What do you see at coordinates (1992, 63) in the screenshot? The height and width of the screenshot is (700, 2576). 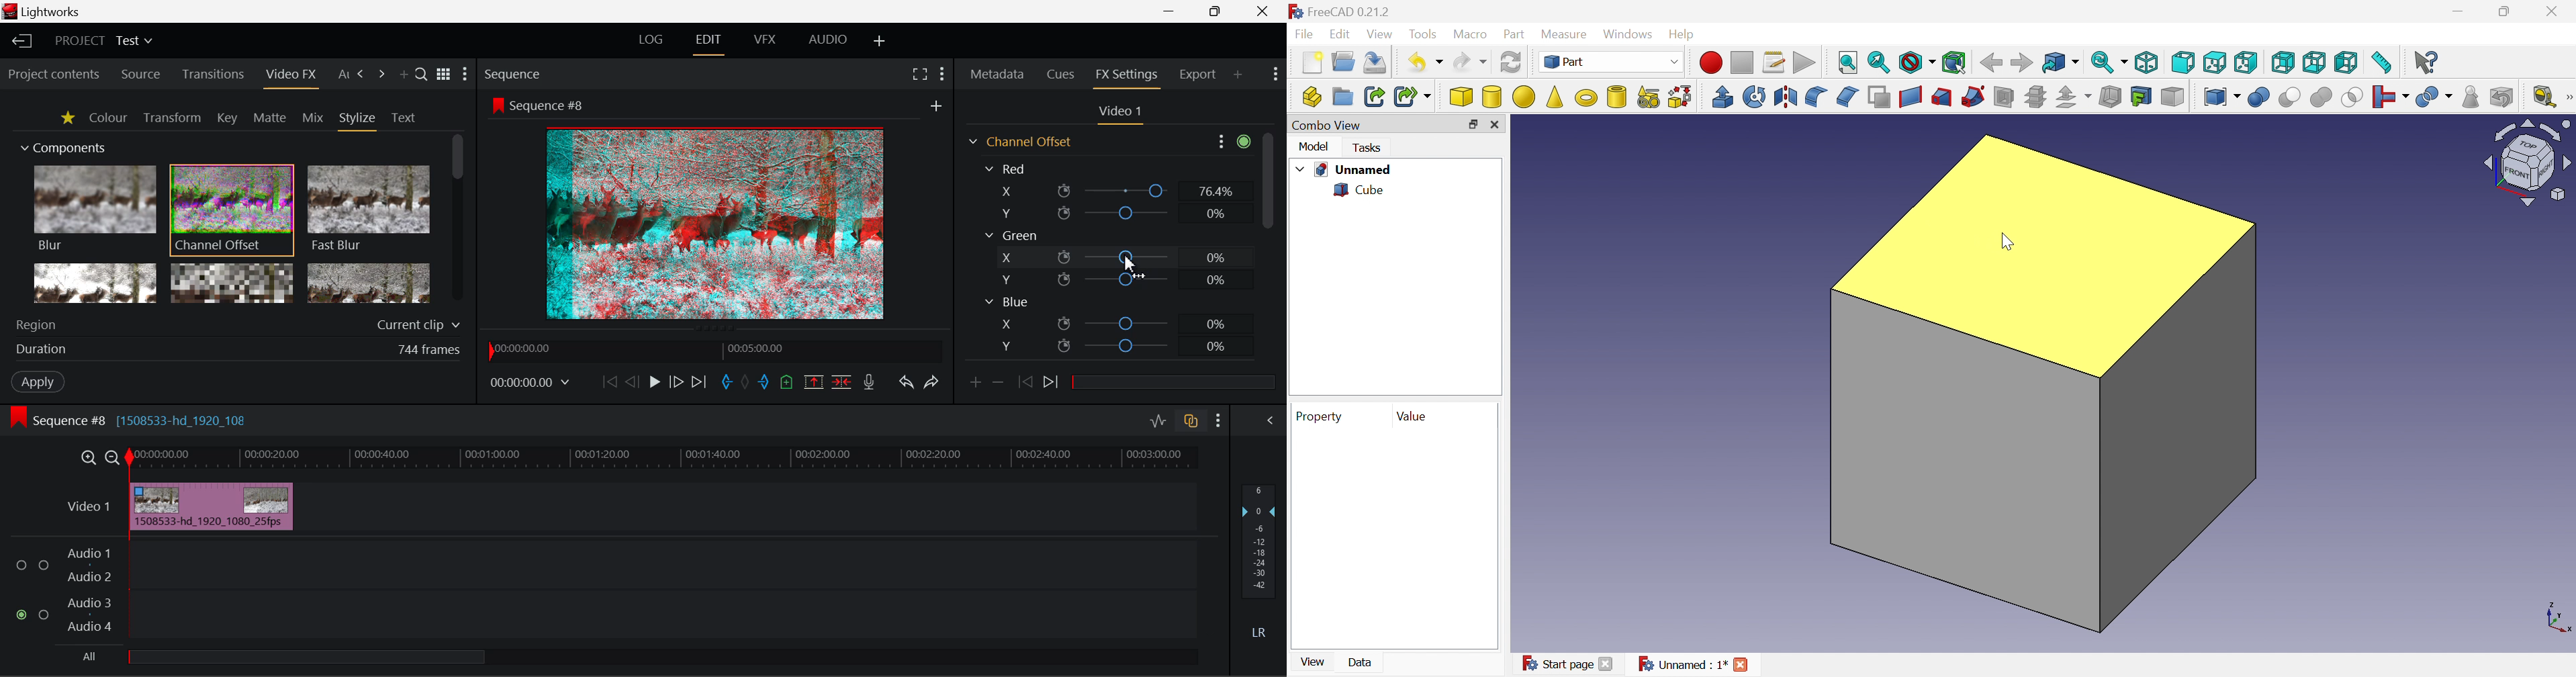 I see `Back` at bounding box center [1992, 63].